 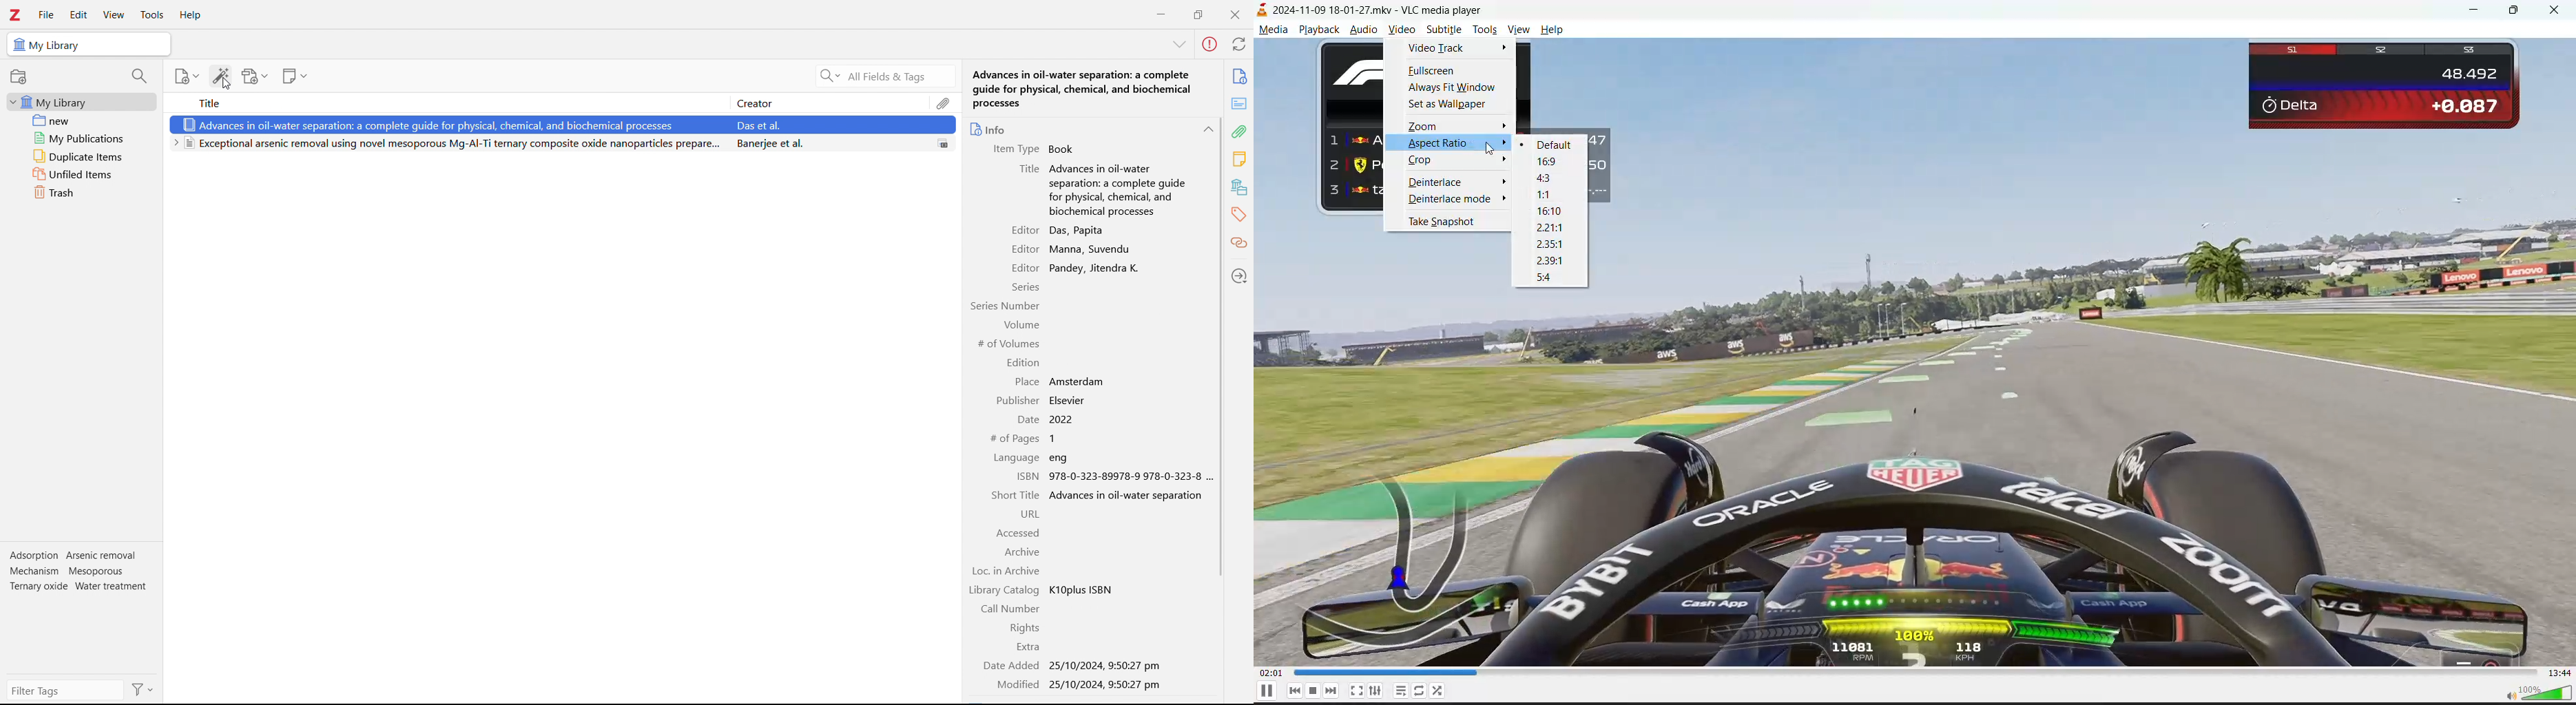 What do you see at coordinates (1131, 477) in the screenshot?
I see `978-0-323-89978-9 978-0-323-8...` at bounding box center [1131, 477].